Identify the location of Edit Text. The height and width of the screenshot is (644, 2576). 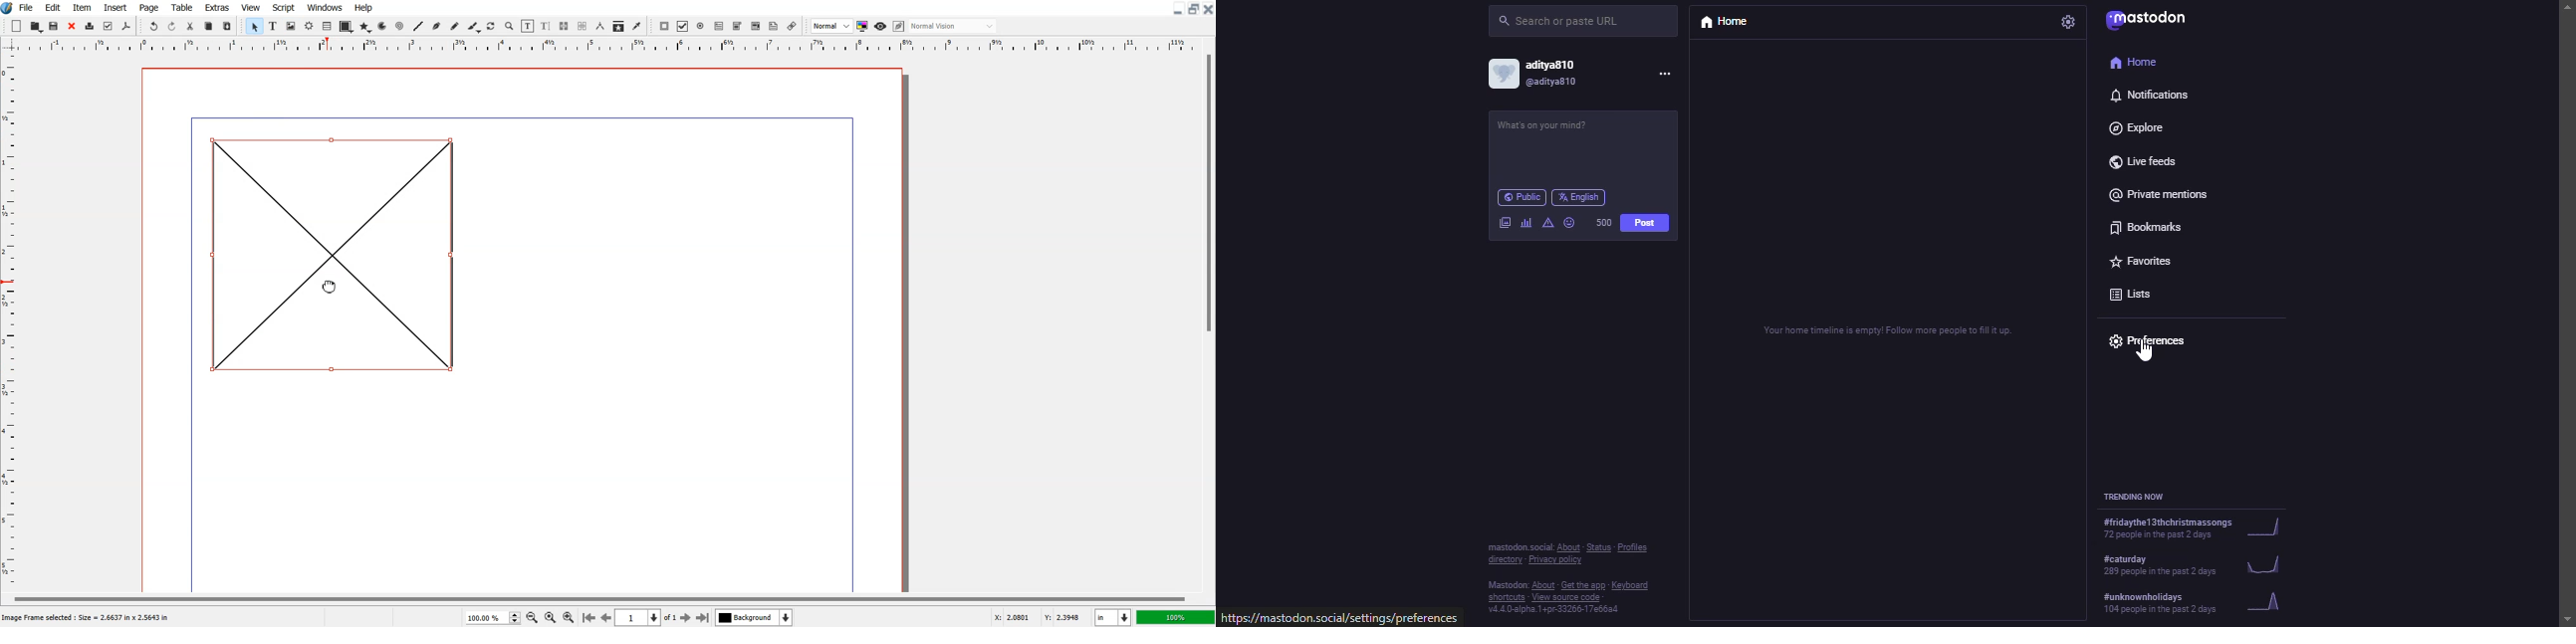
(546, 26).